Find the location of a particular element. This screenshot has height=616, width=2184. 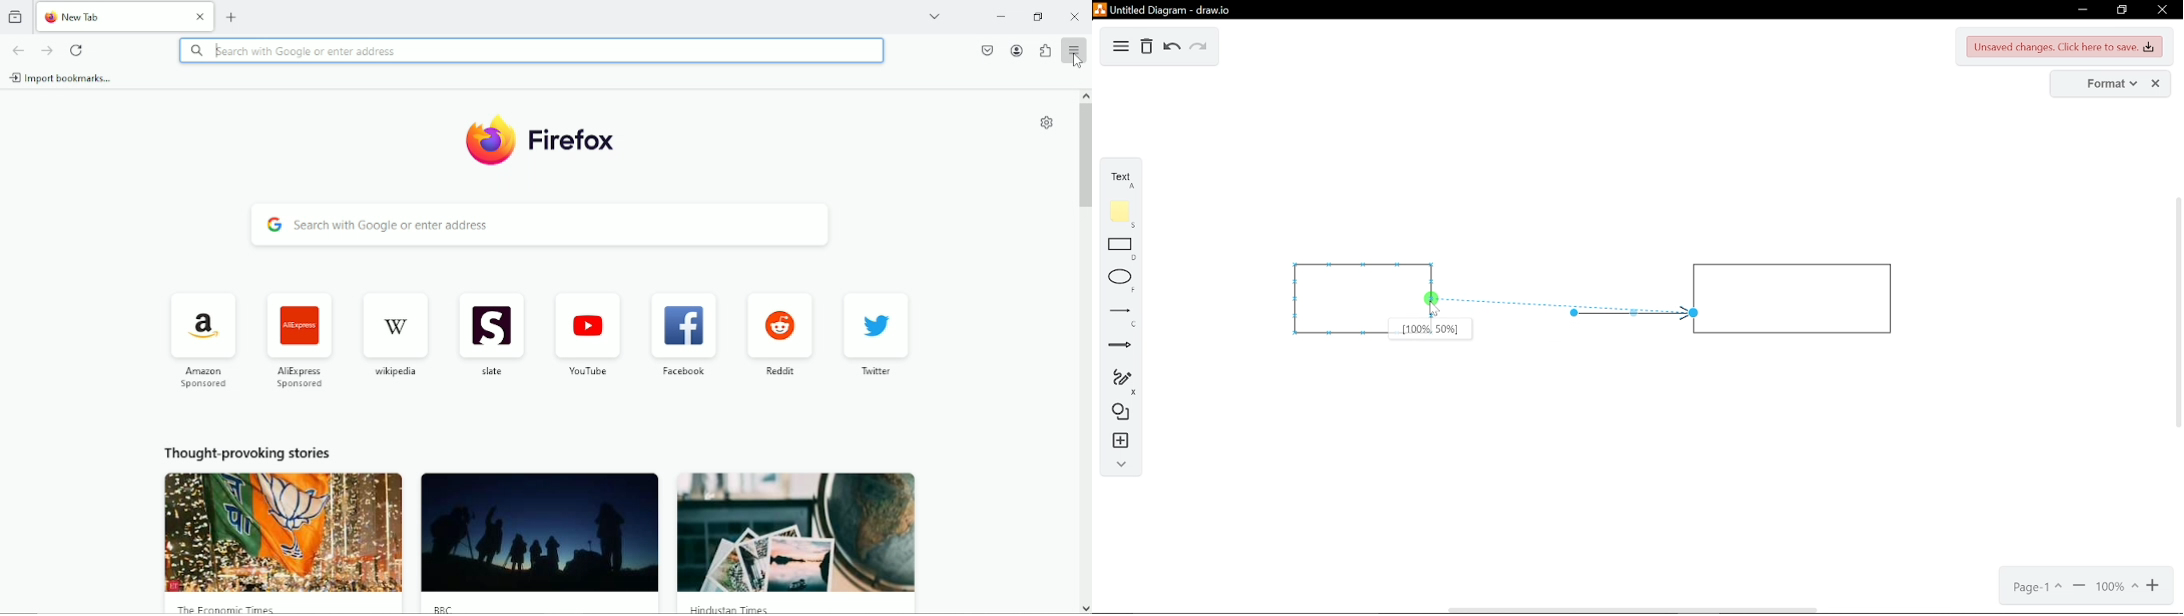

diagram is located at coordinates (1121, 47).